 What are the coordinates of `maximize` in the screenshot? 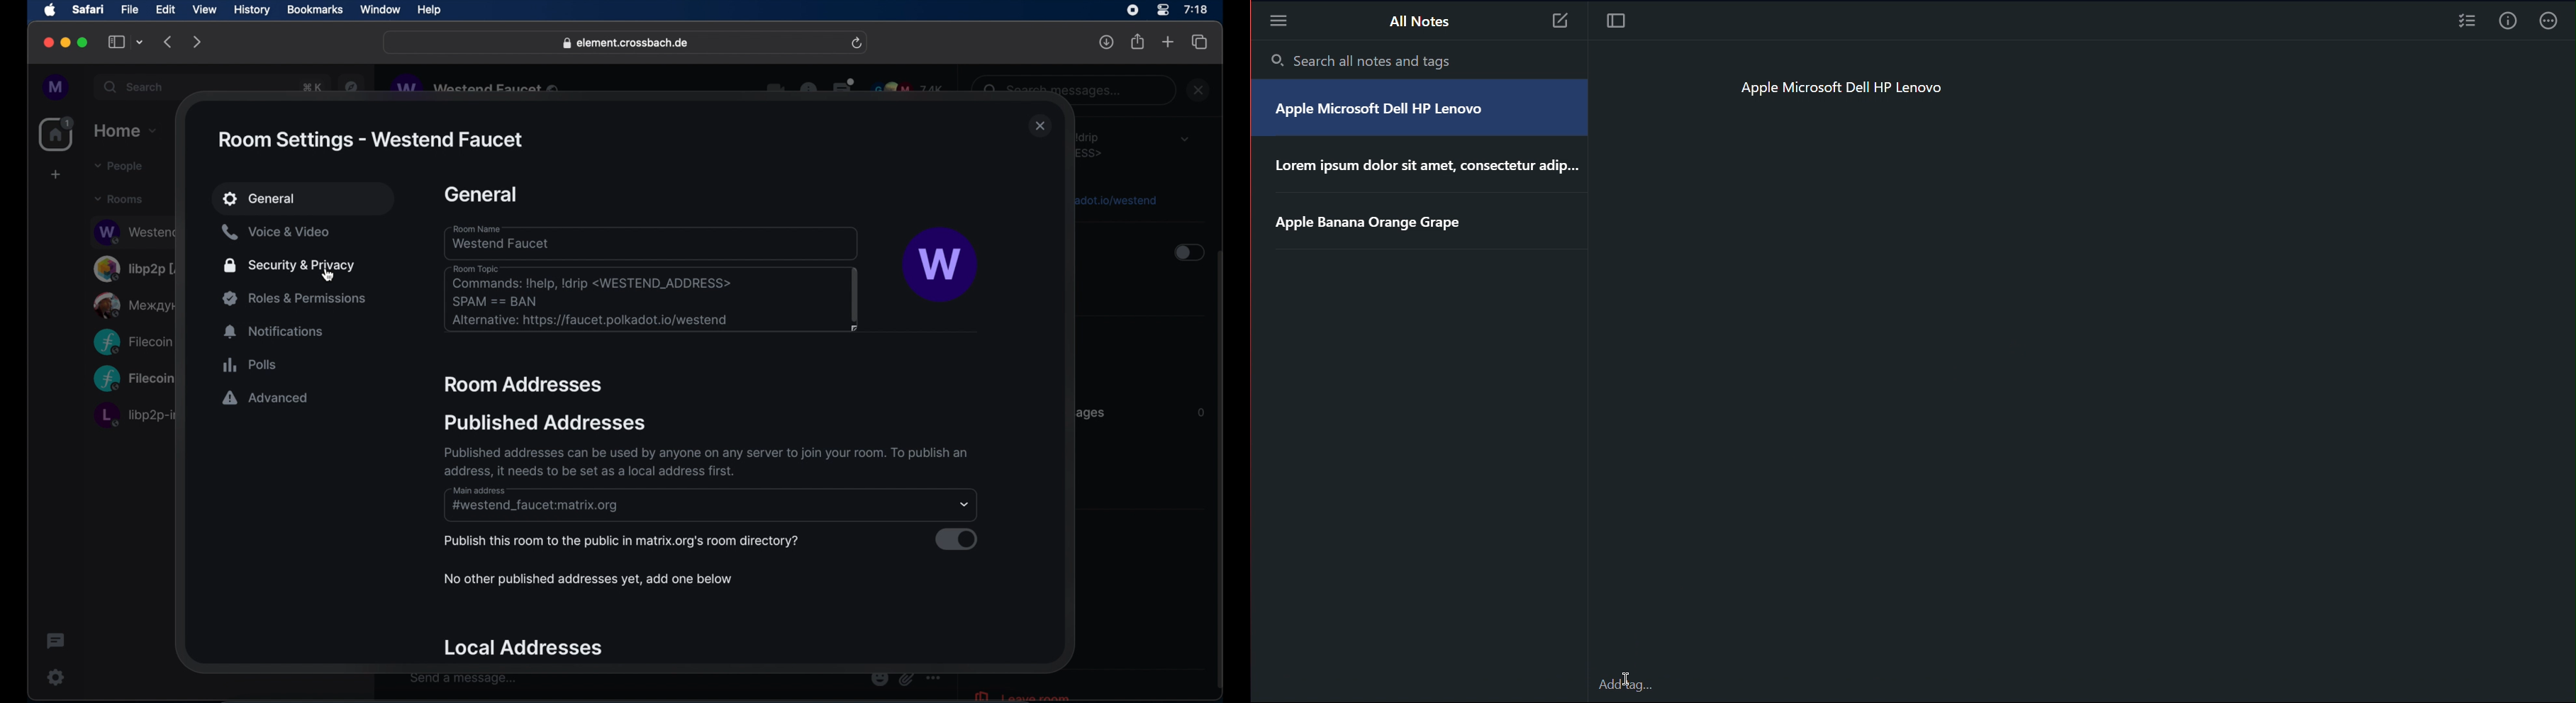 It's located at (84, 42).